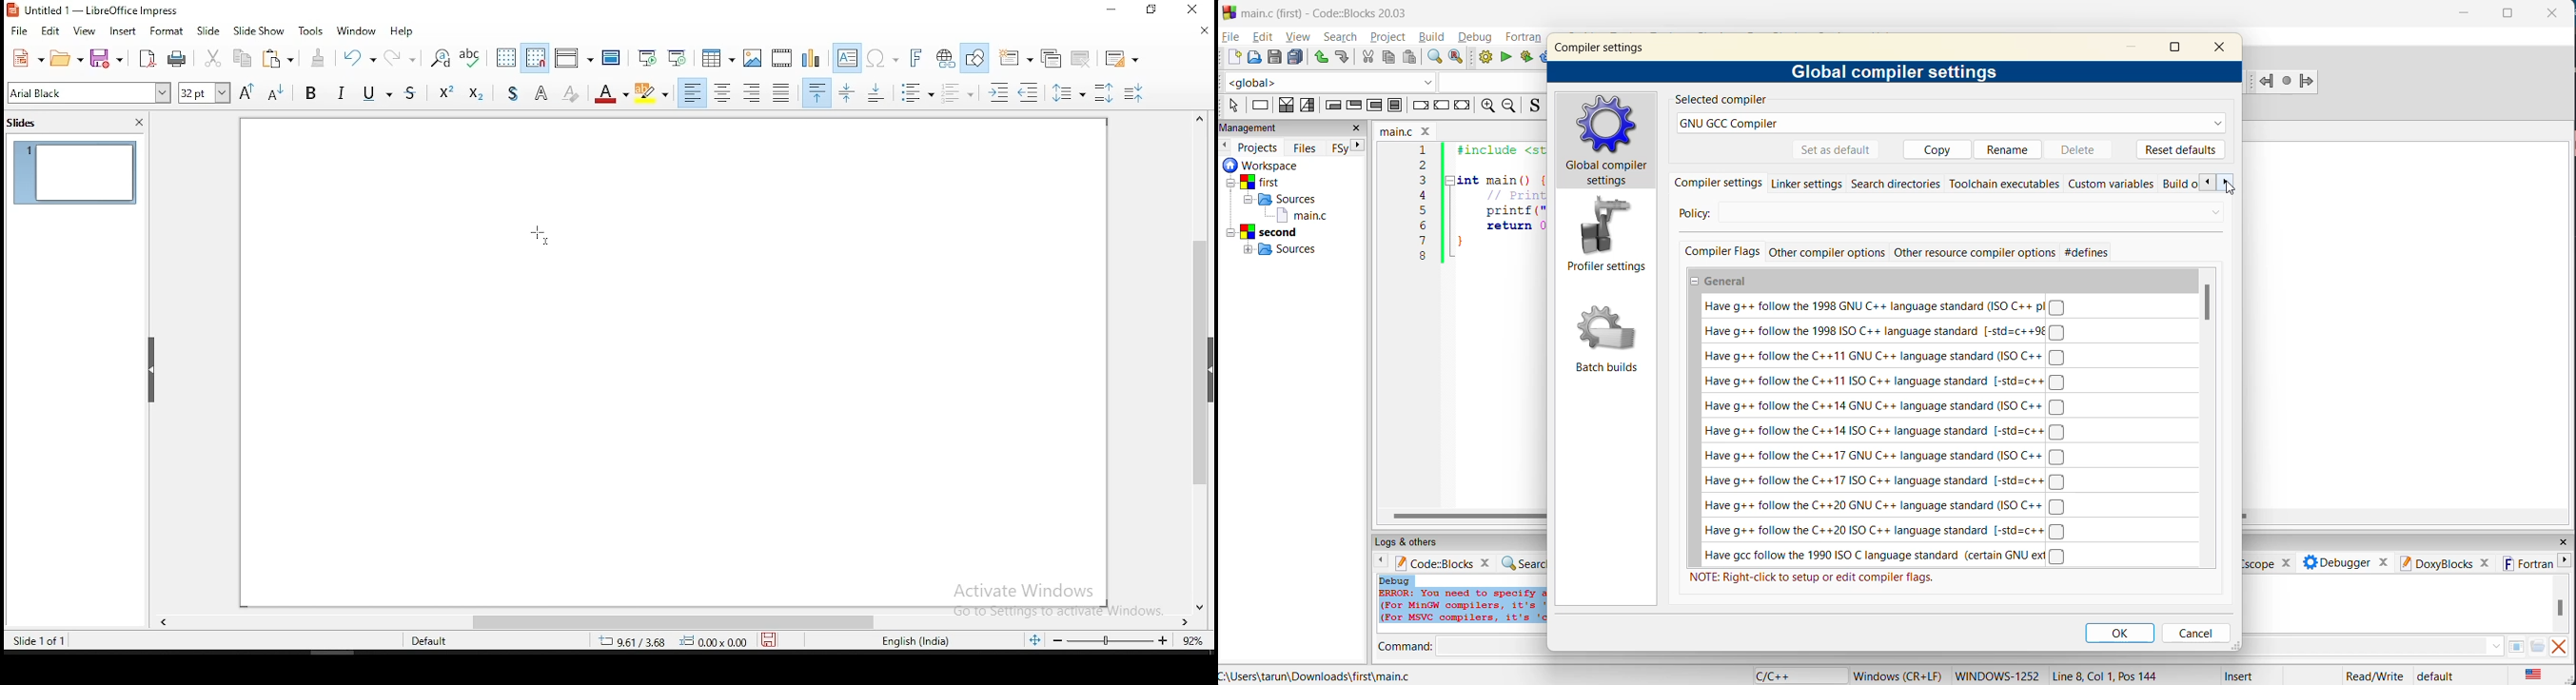  What do you see at coordinates (1226, 146) in the screenshot?
I see `previous` at bounding box center [1226, 146].